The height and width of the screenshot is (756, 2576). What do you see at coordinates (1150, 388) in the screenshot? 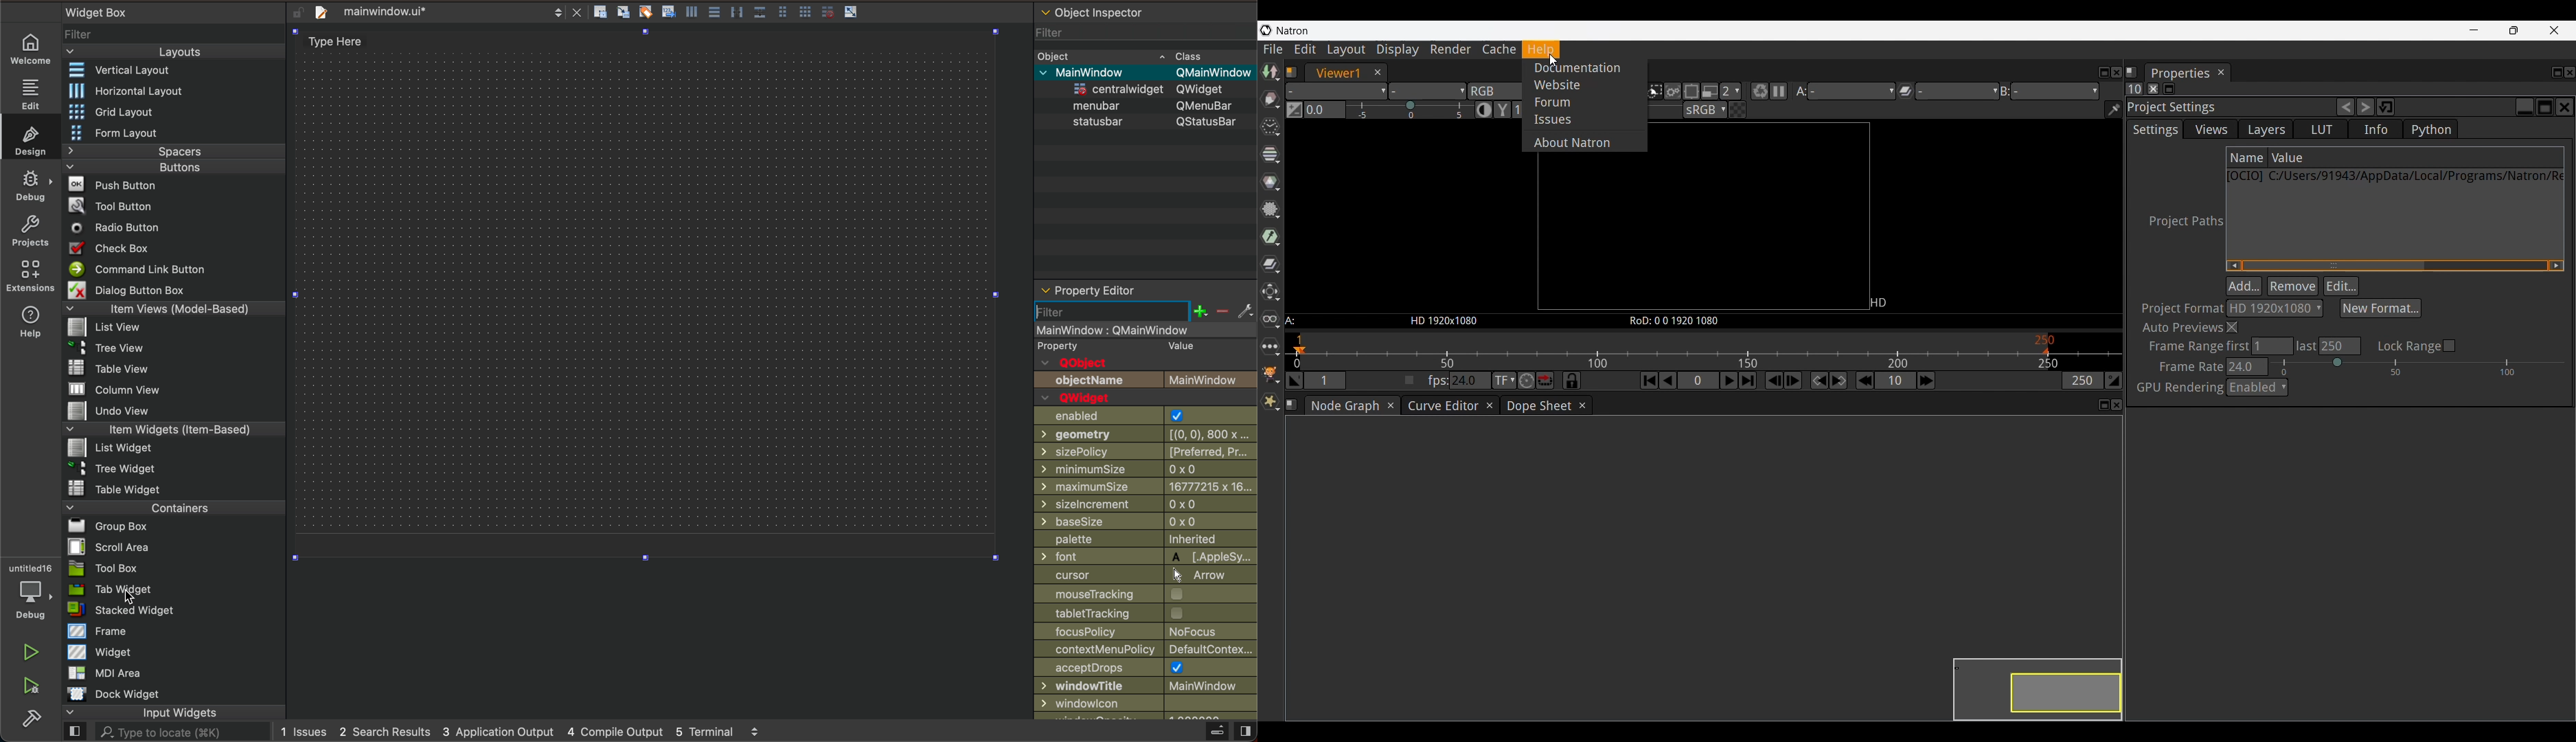
I see `object name and Qwidget` at bounding box center [1150, 388].